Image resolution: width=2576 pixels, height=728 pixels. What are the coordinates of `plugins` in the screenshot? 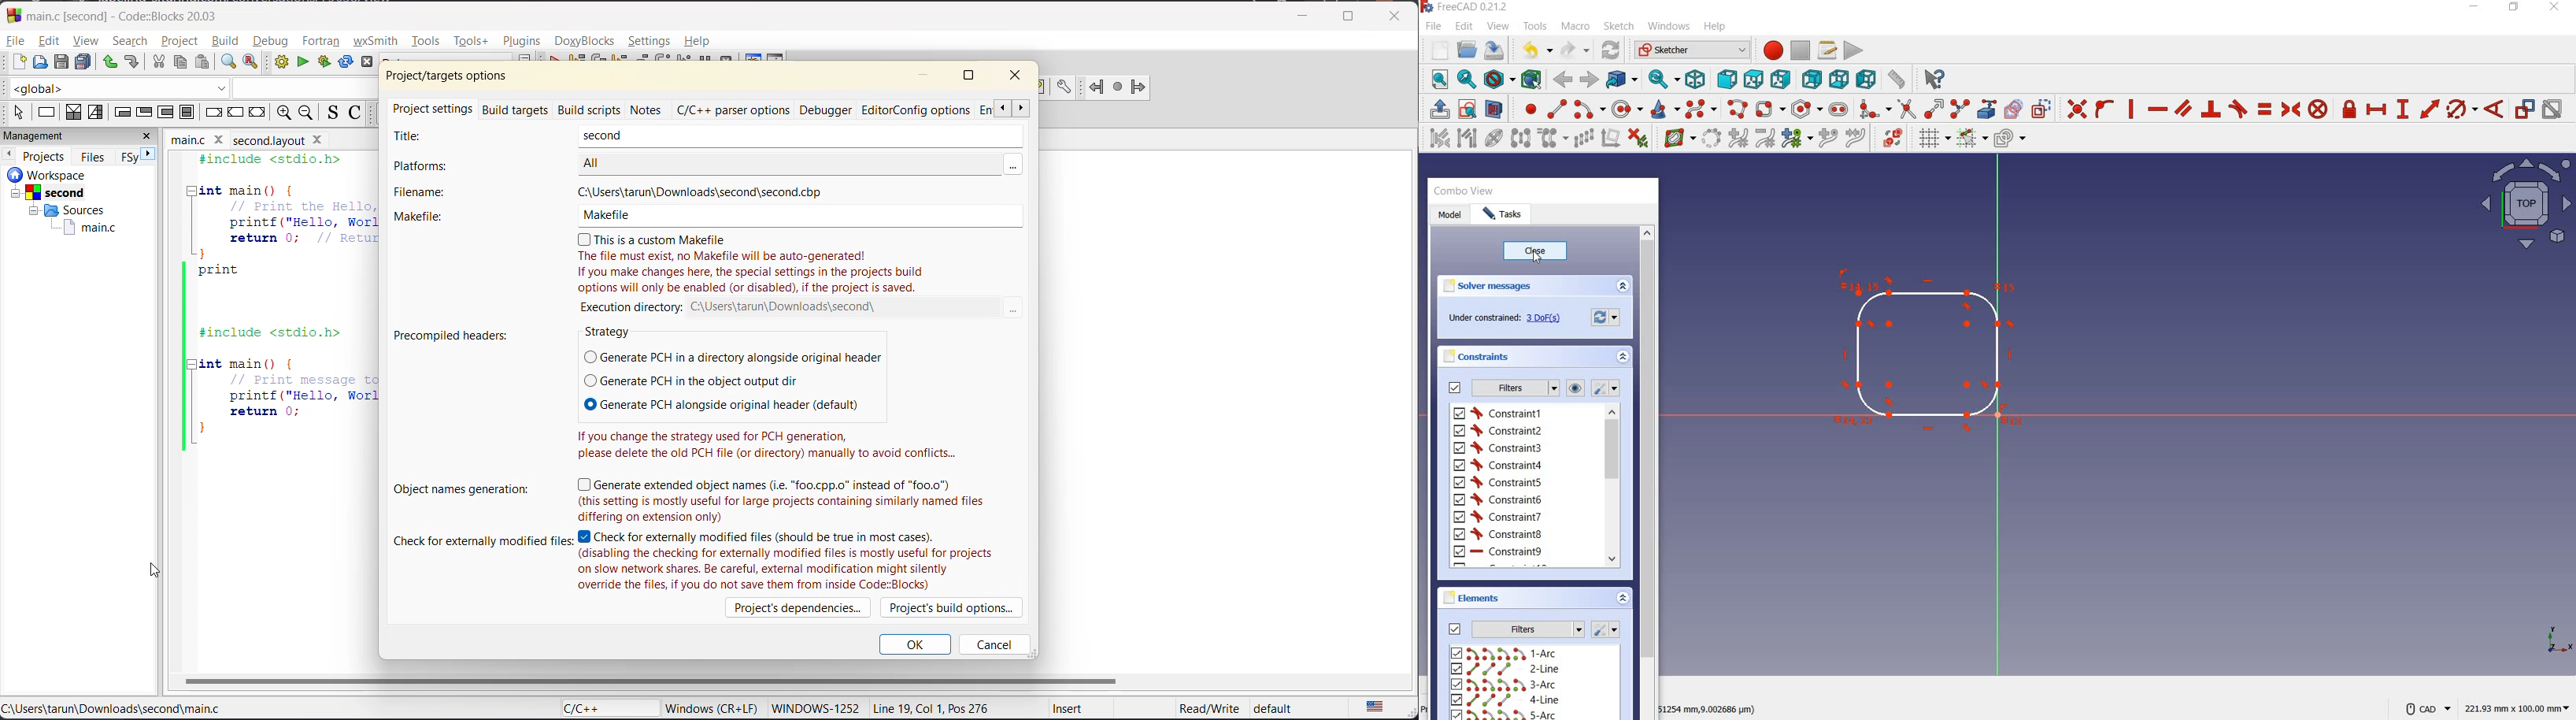 It's located at (526, 43).